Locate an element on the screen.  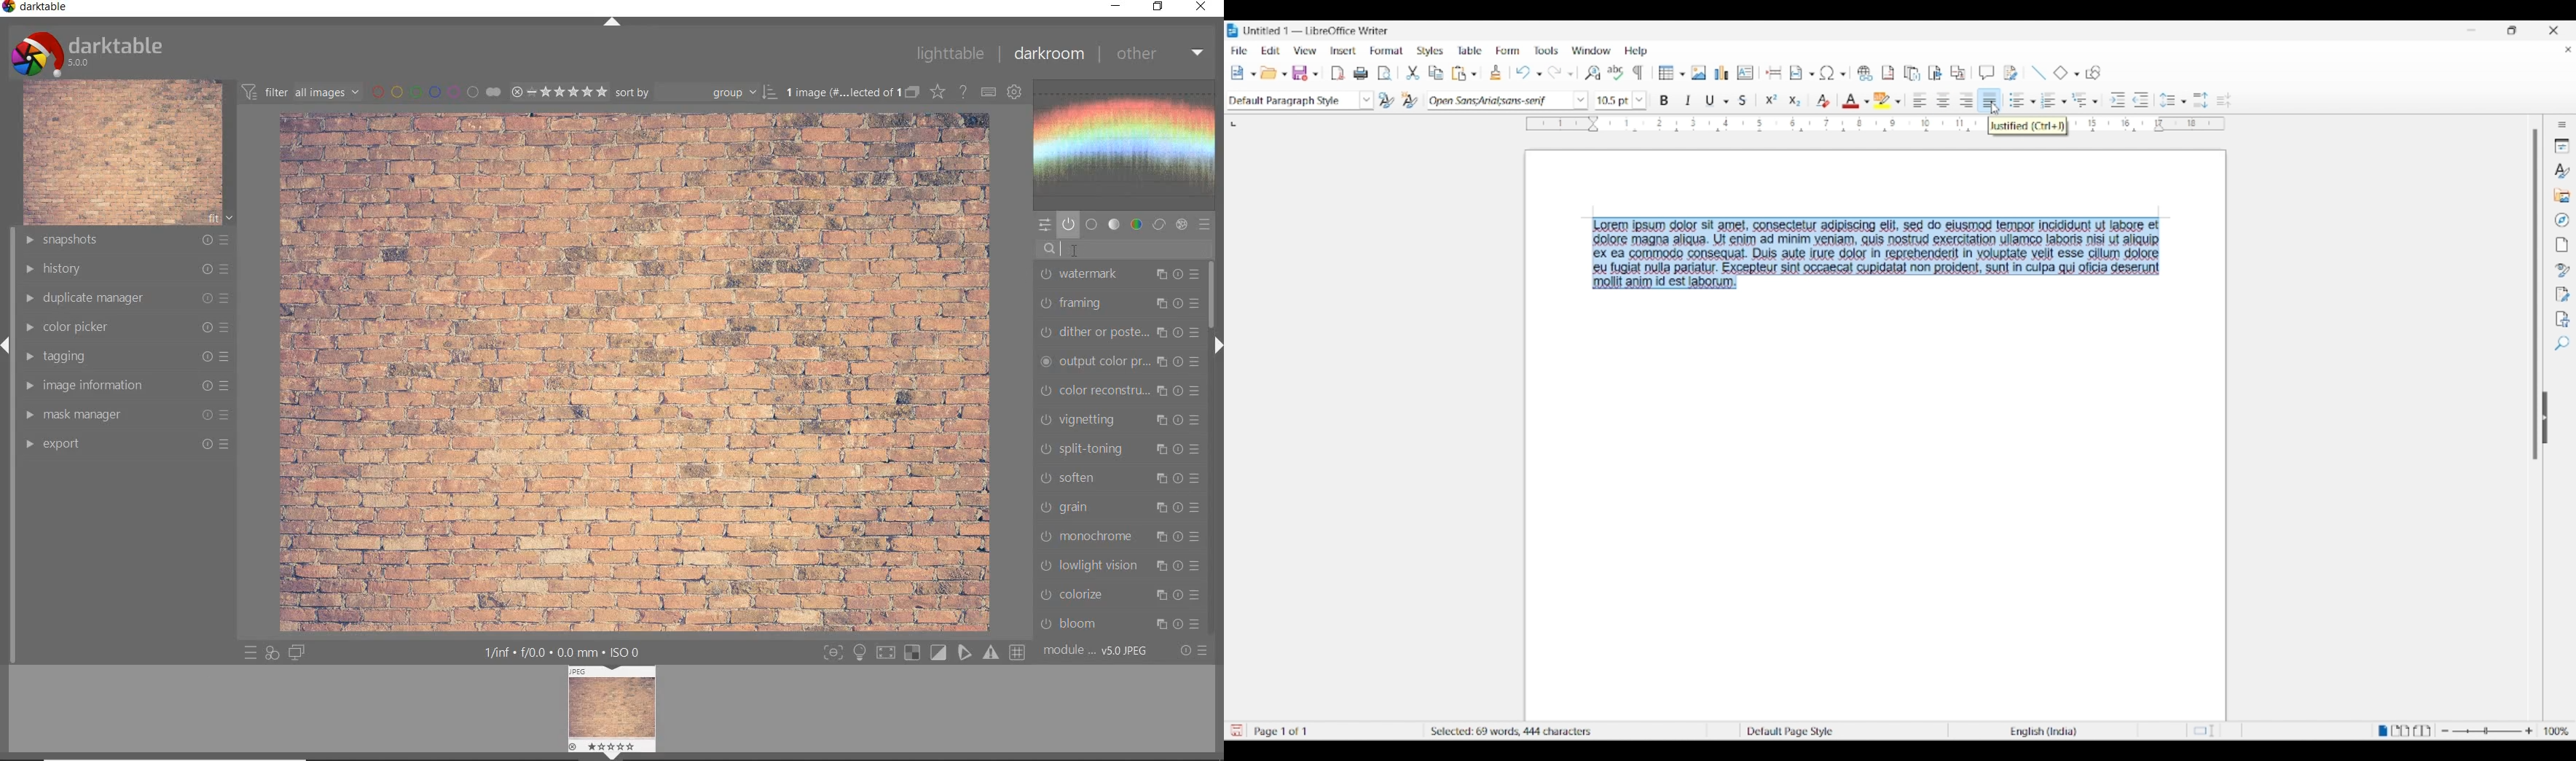
Increase line spacing is located at coordinates (2201, 100).